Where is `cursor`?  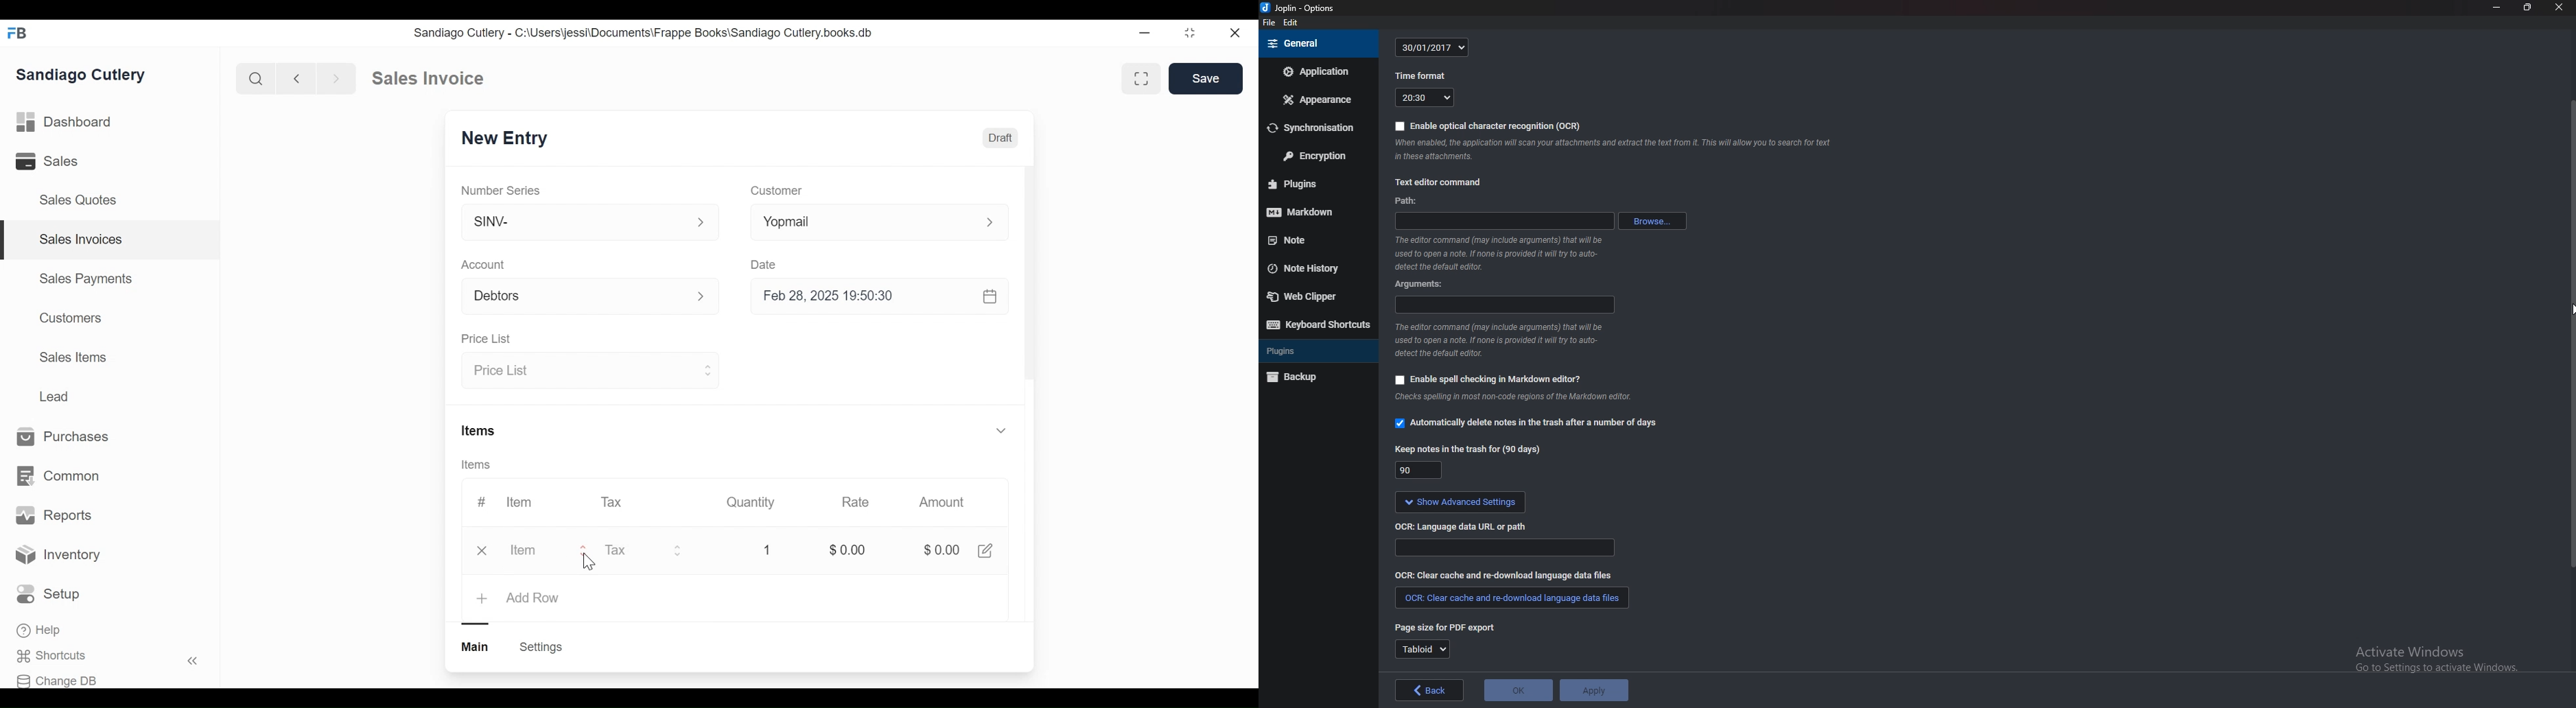 cursor is located at coordinates (588, 563).